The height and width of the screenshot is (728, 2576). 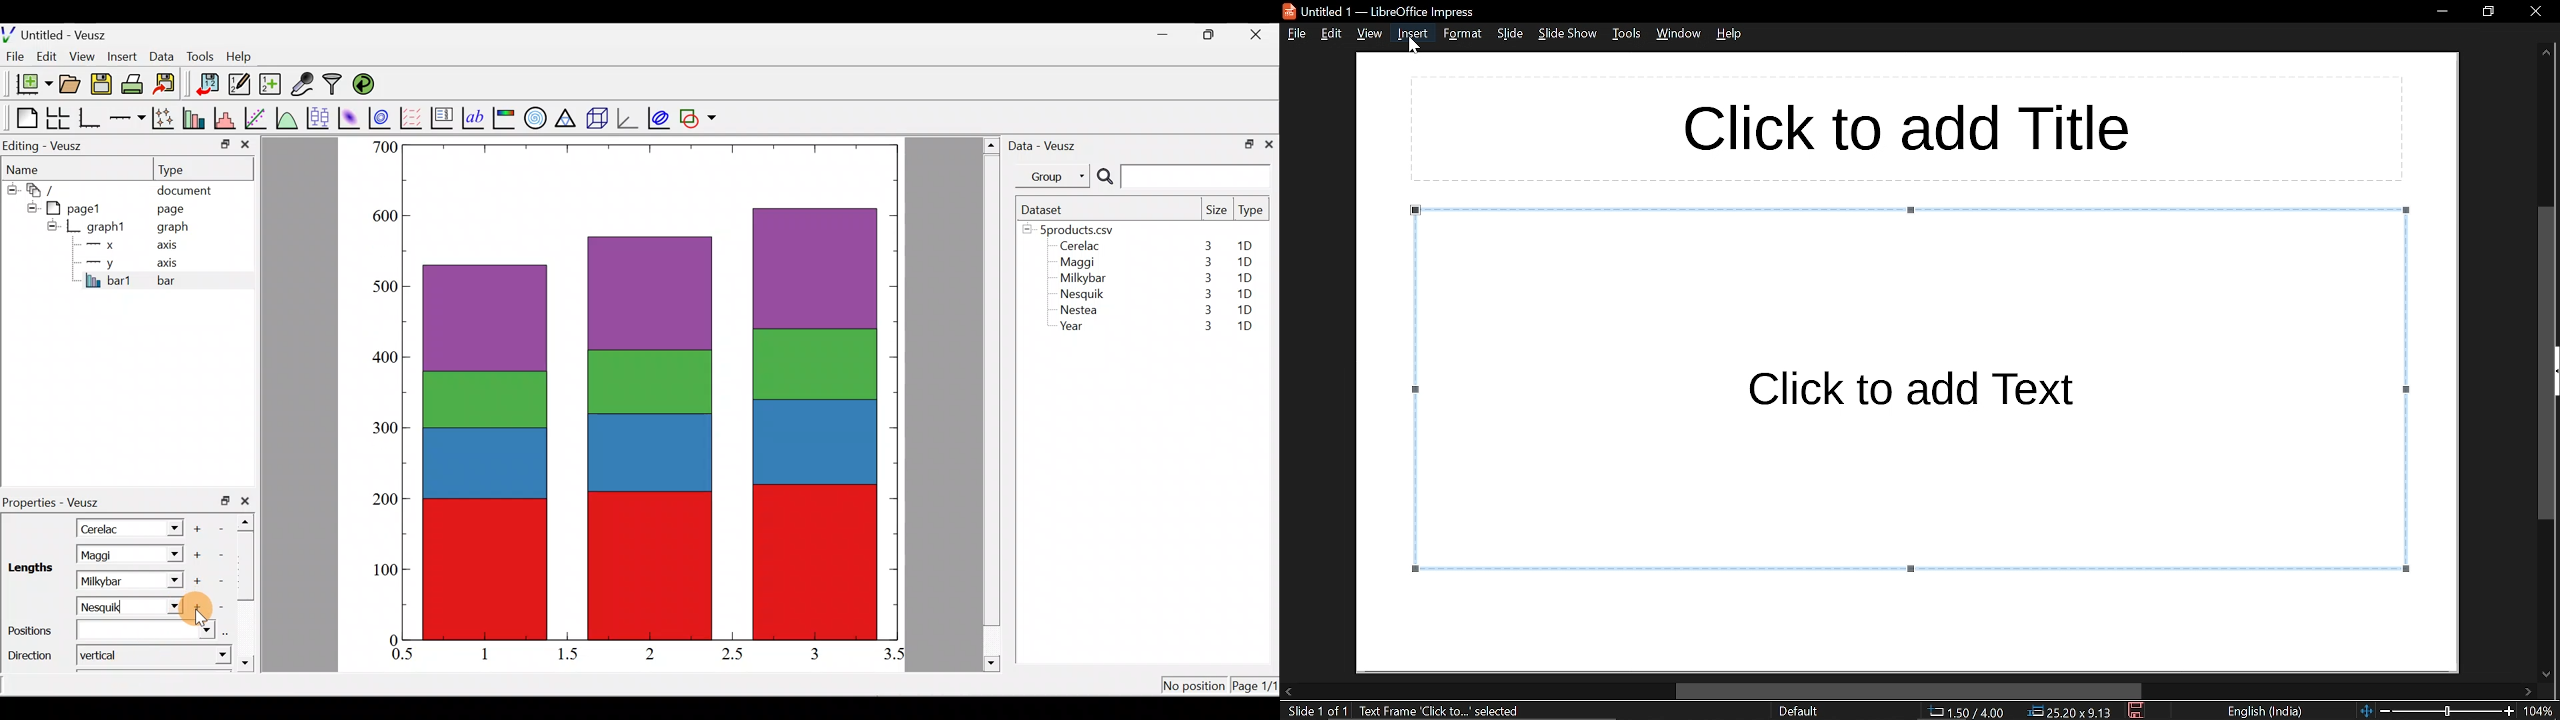 What do you see at coordinates (2071, 711) in the screenshot?
I see `position` at bounding box center [2071, 711].